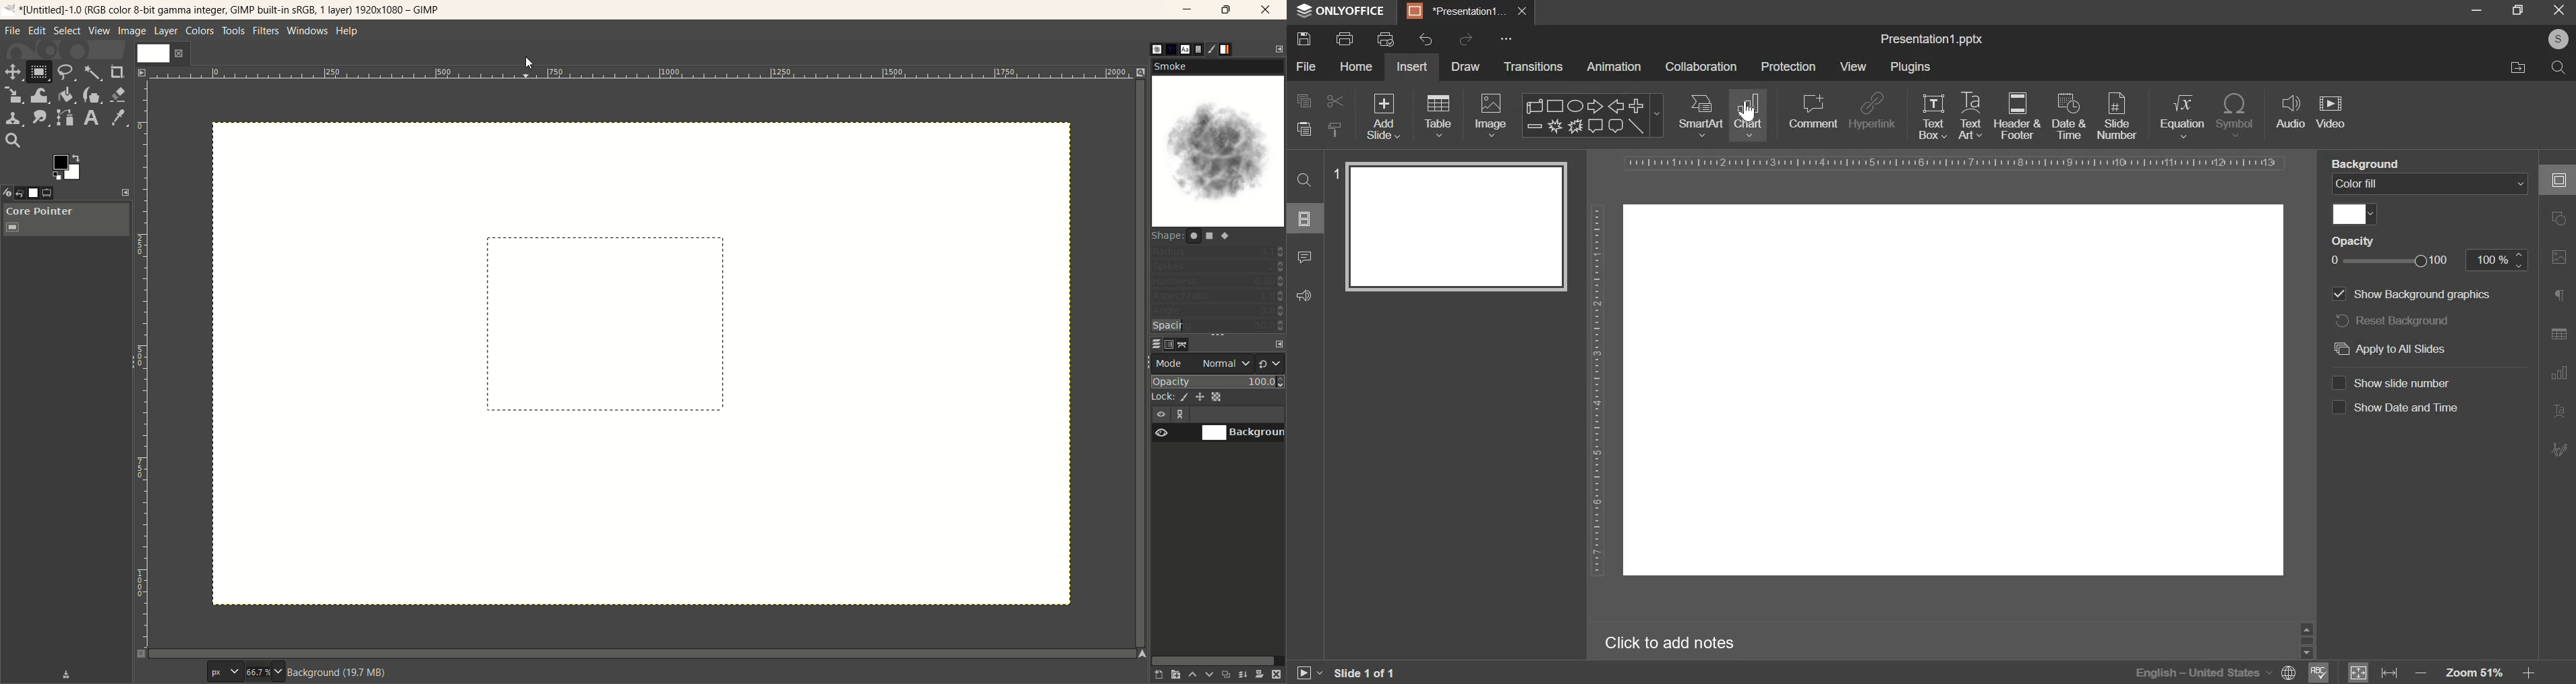  Describe the element at coordinates (1382, 115) in the screenshot. I see `add slide` at that location.